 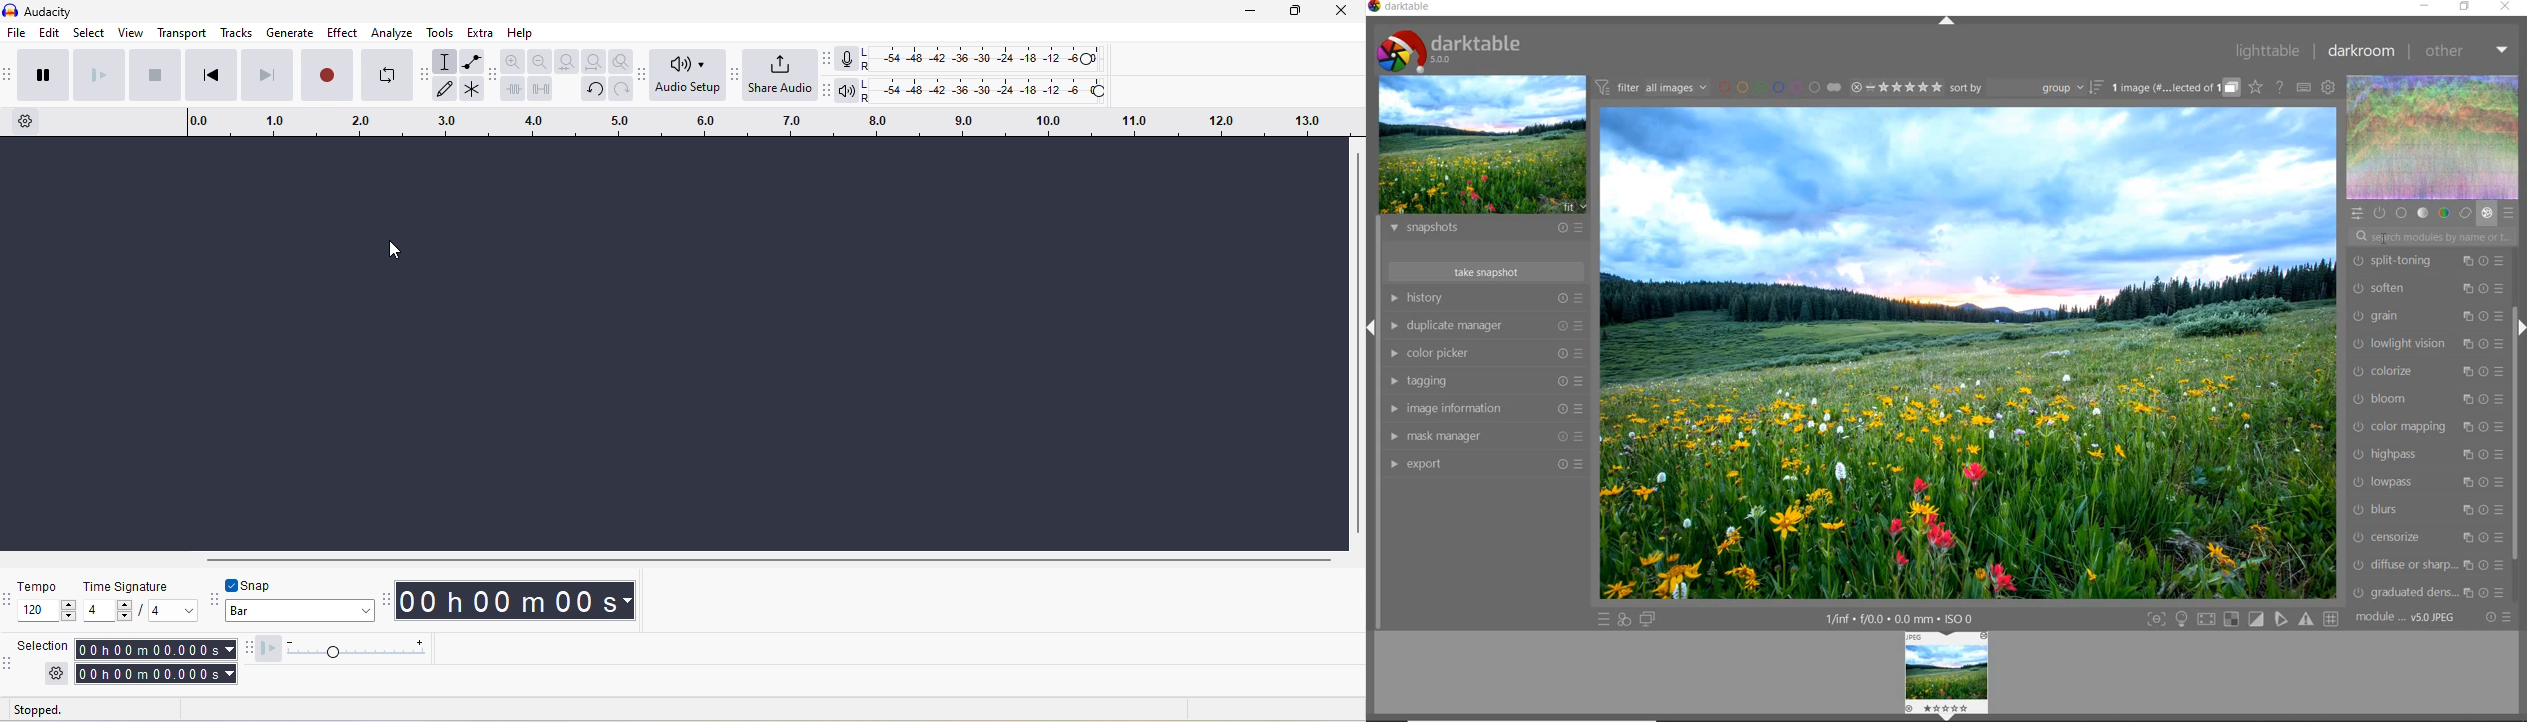 I want to click on audacity edit toolbar, so click(x=494, y=75).